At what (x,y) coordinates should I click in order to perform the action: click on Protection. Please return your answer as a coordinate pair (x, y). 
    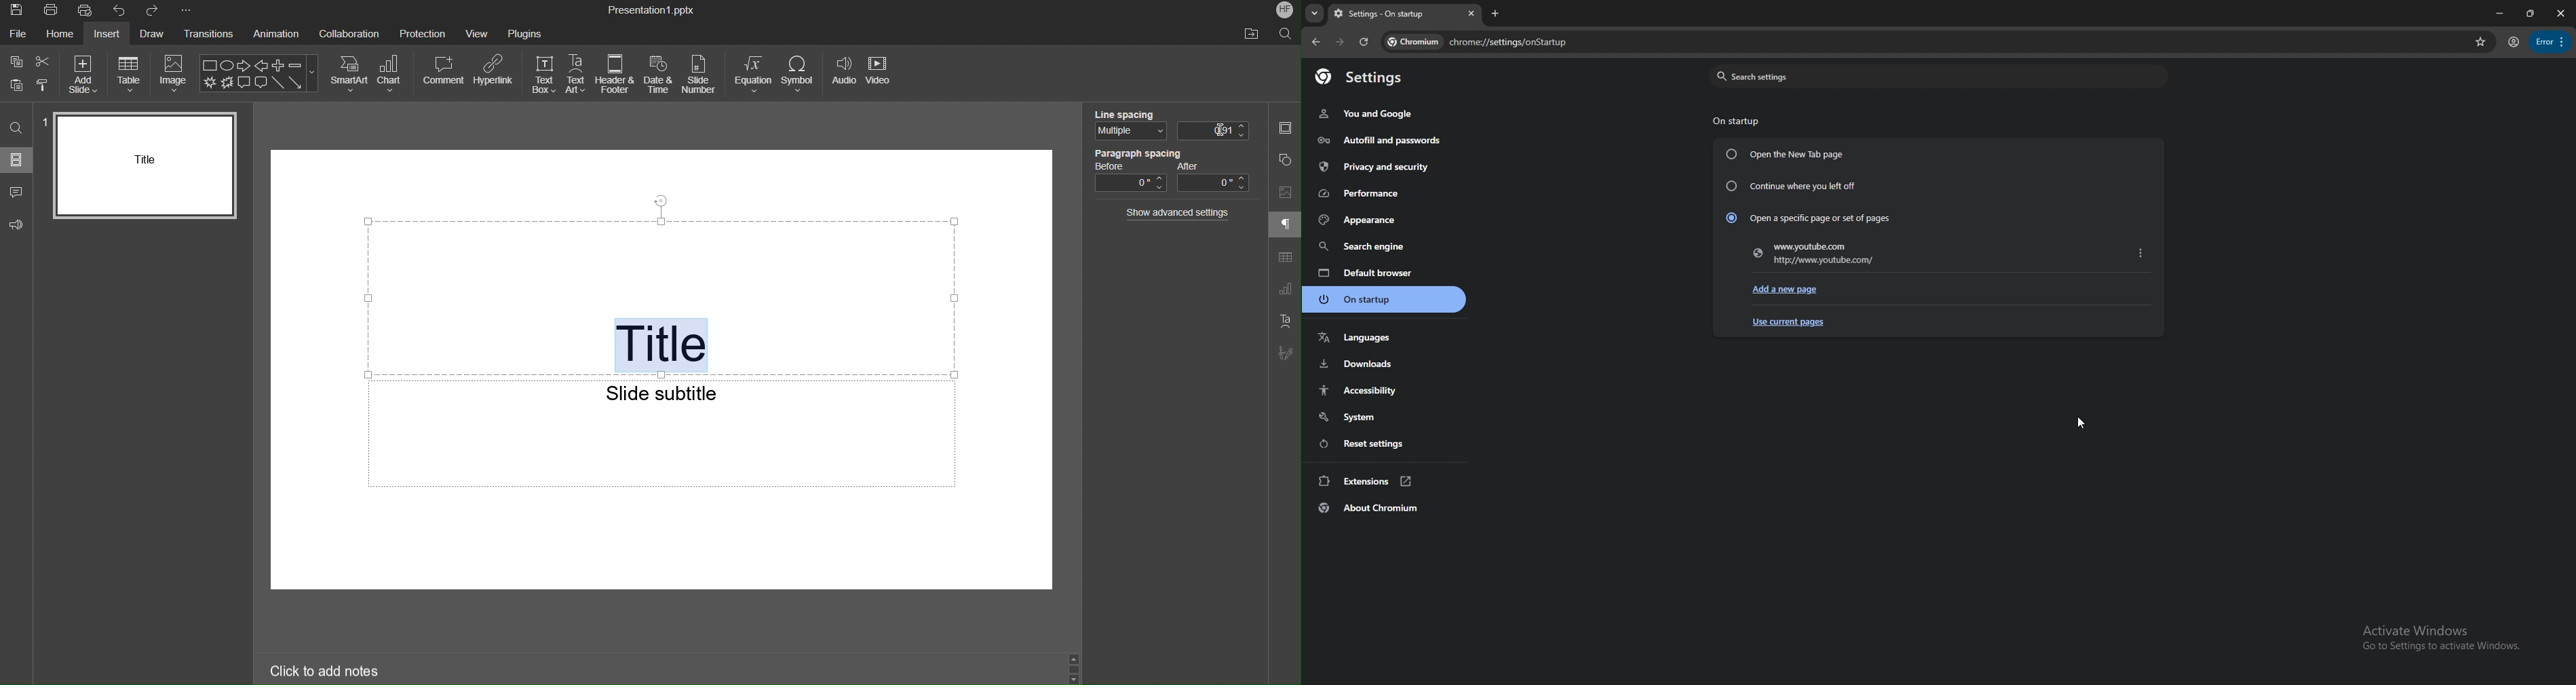
    Looking at the image, I should click on (423, 35).